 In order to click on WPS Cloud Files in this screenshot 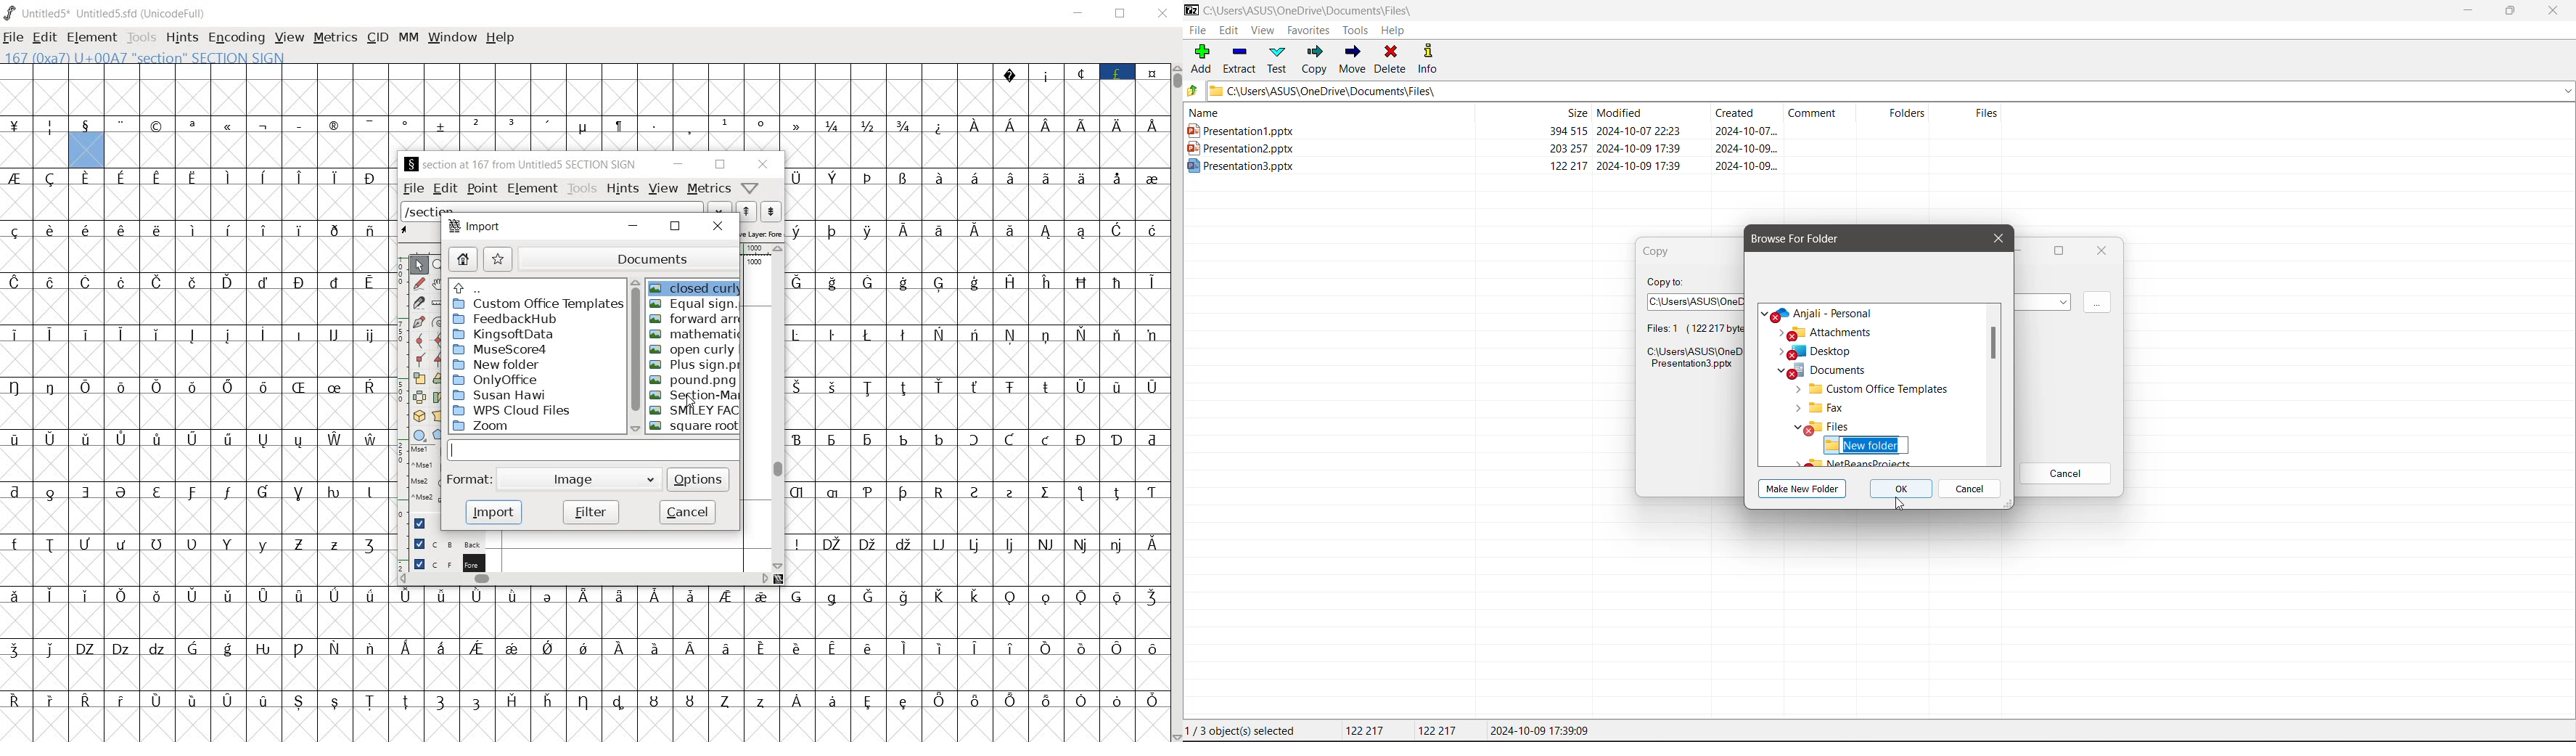, I will do `click(514, 410)`.